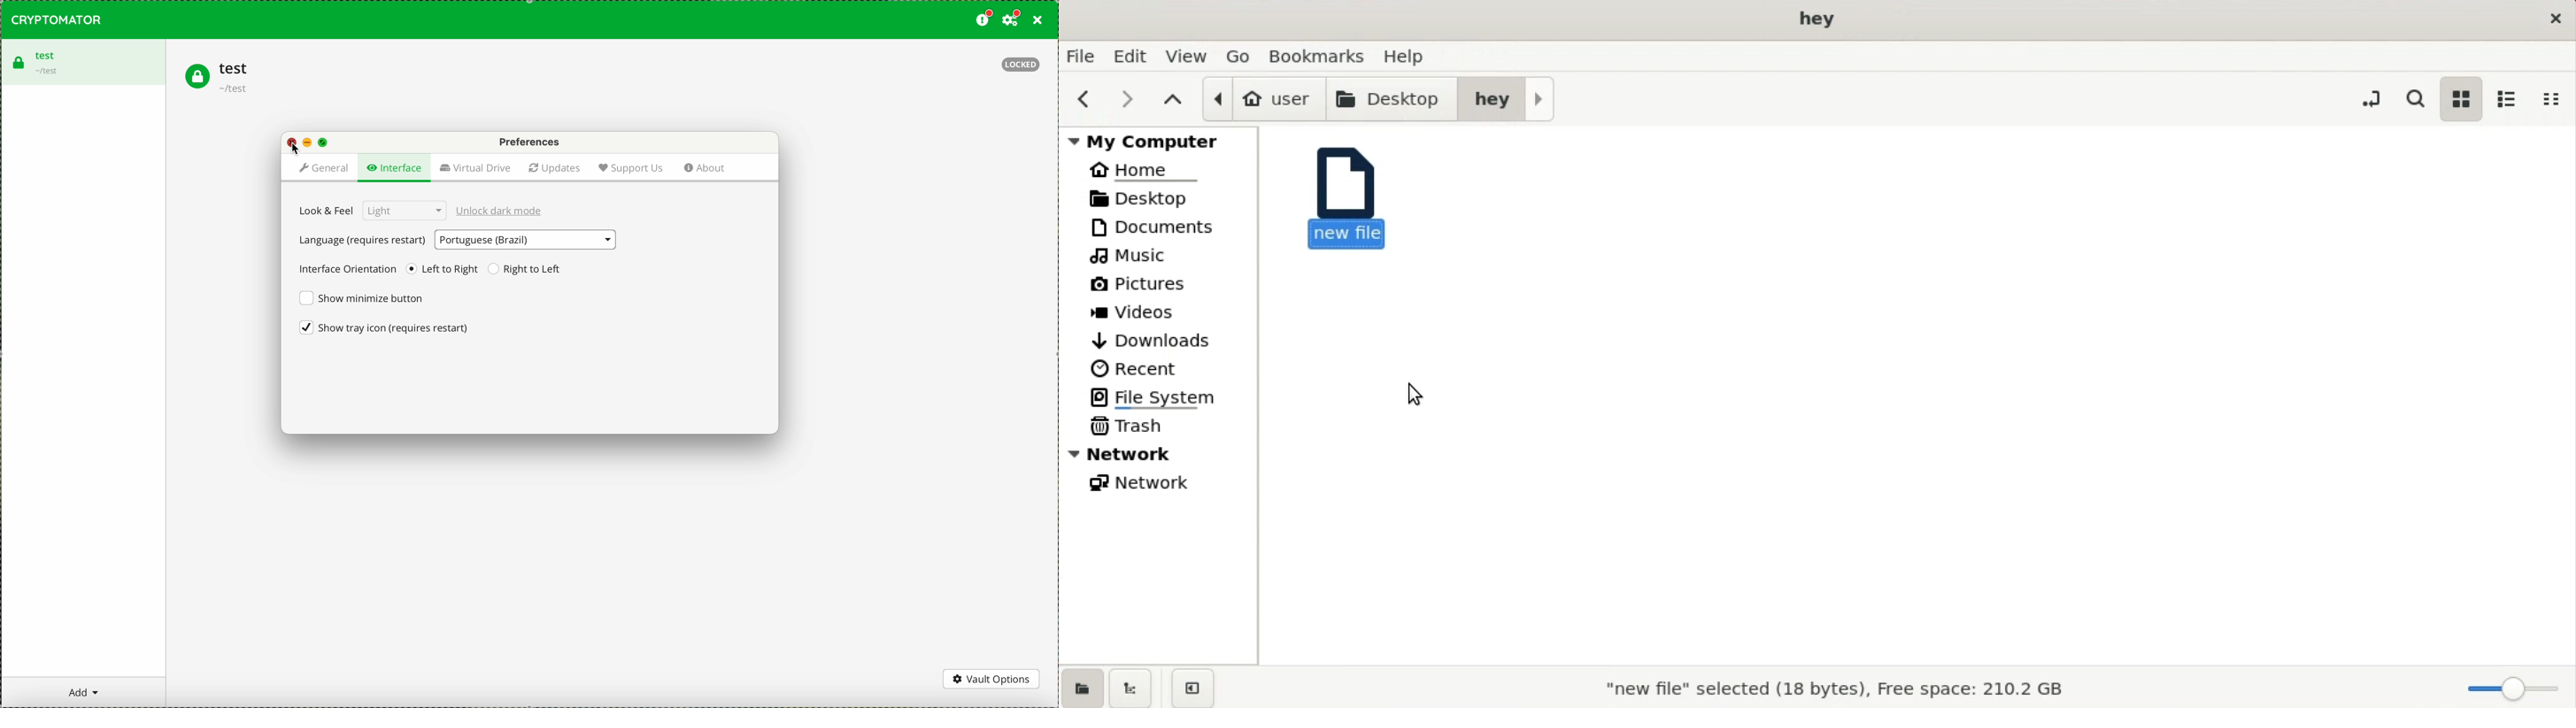  Describe the element at coordinates (1833, 691) in the screenshot. I see `description` at that location.